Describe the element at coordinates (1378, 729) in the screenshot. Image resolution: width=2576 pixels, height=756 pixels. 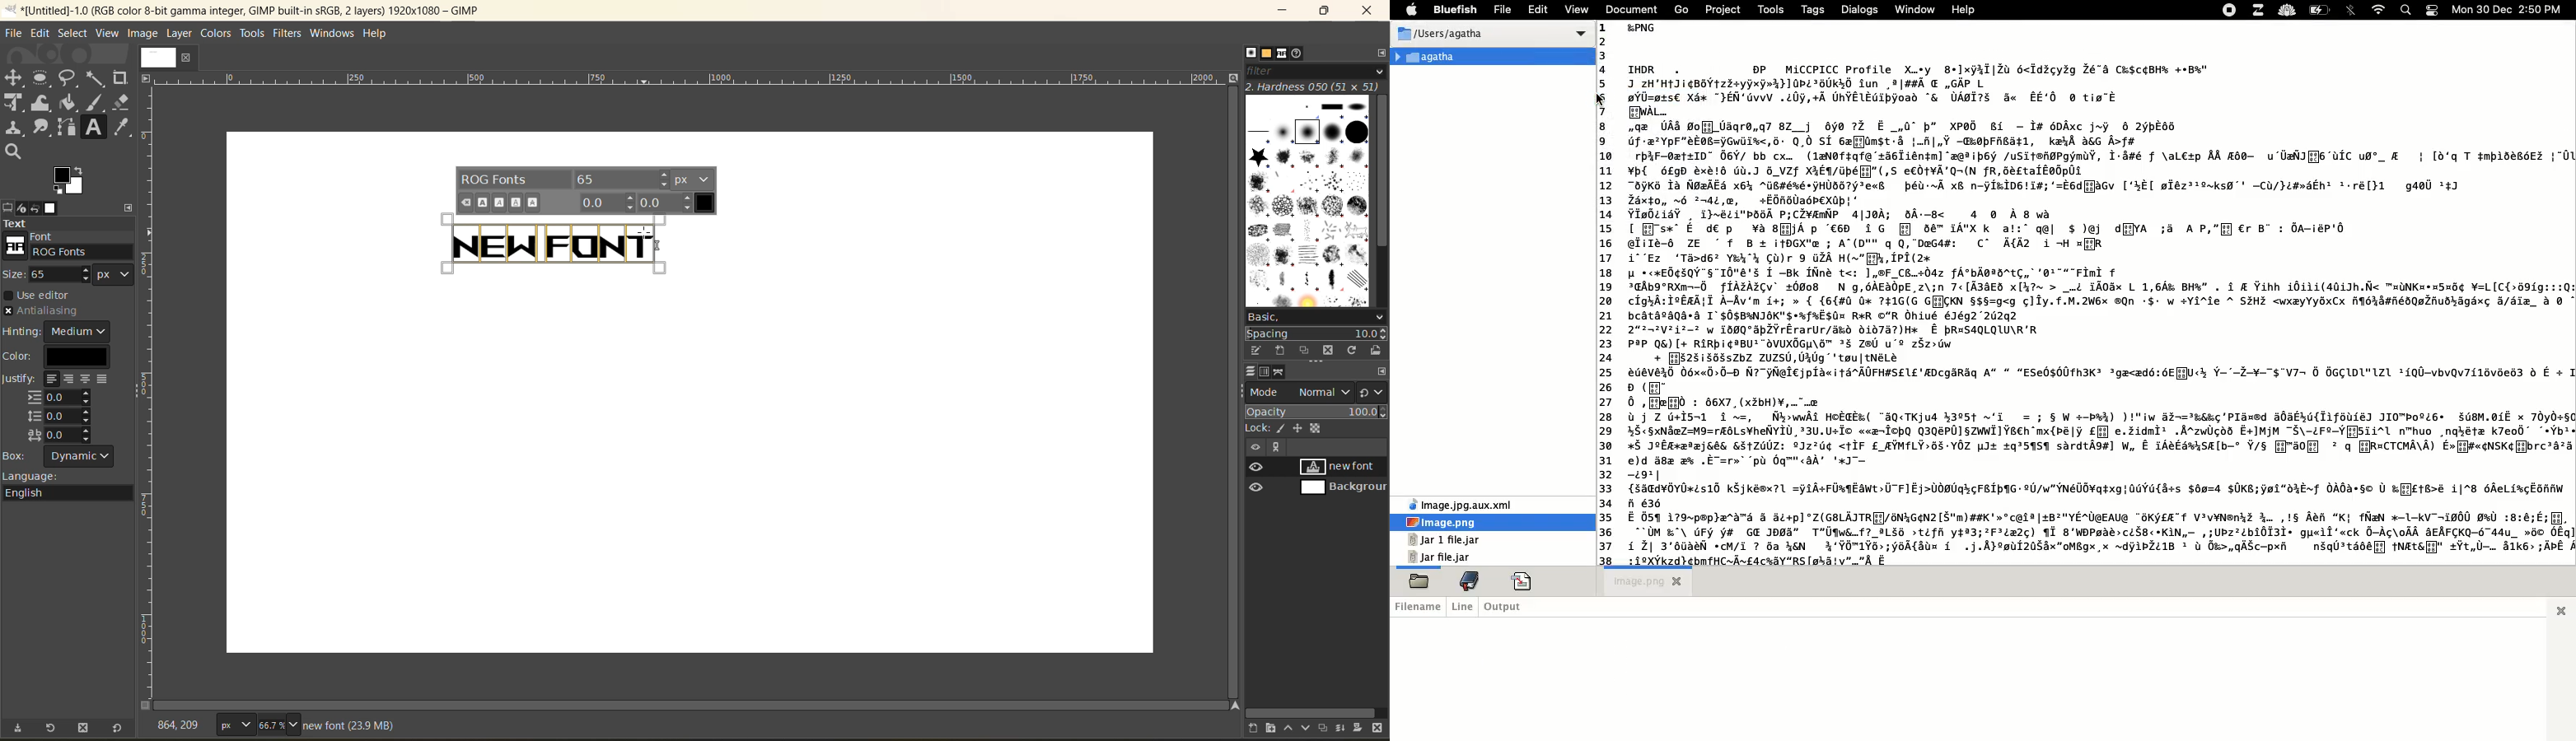
I see `delete this layer` at that location.